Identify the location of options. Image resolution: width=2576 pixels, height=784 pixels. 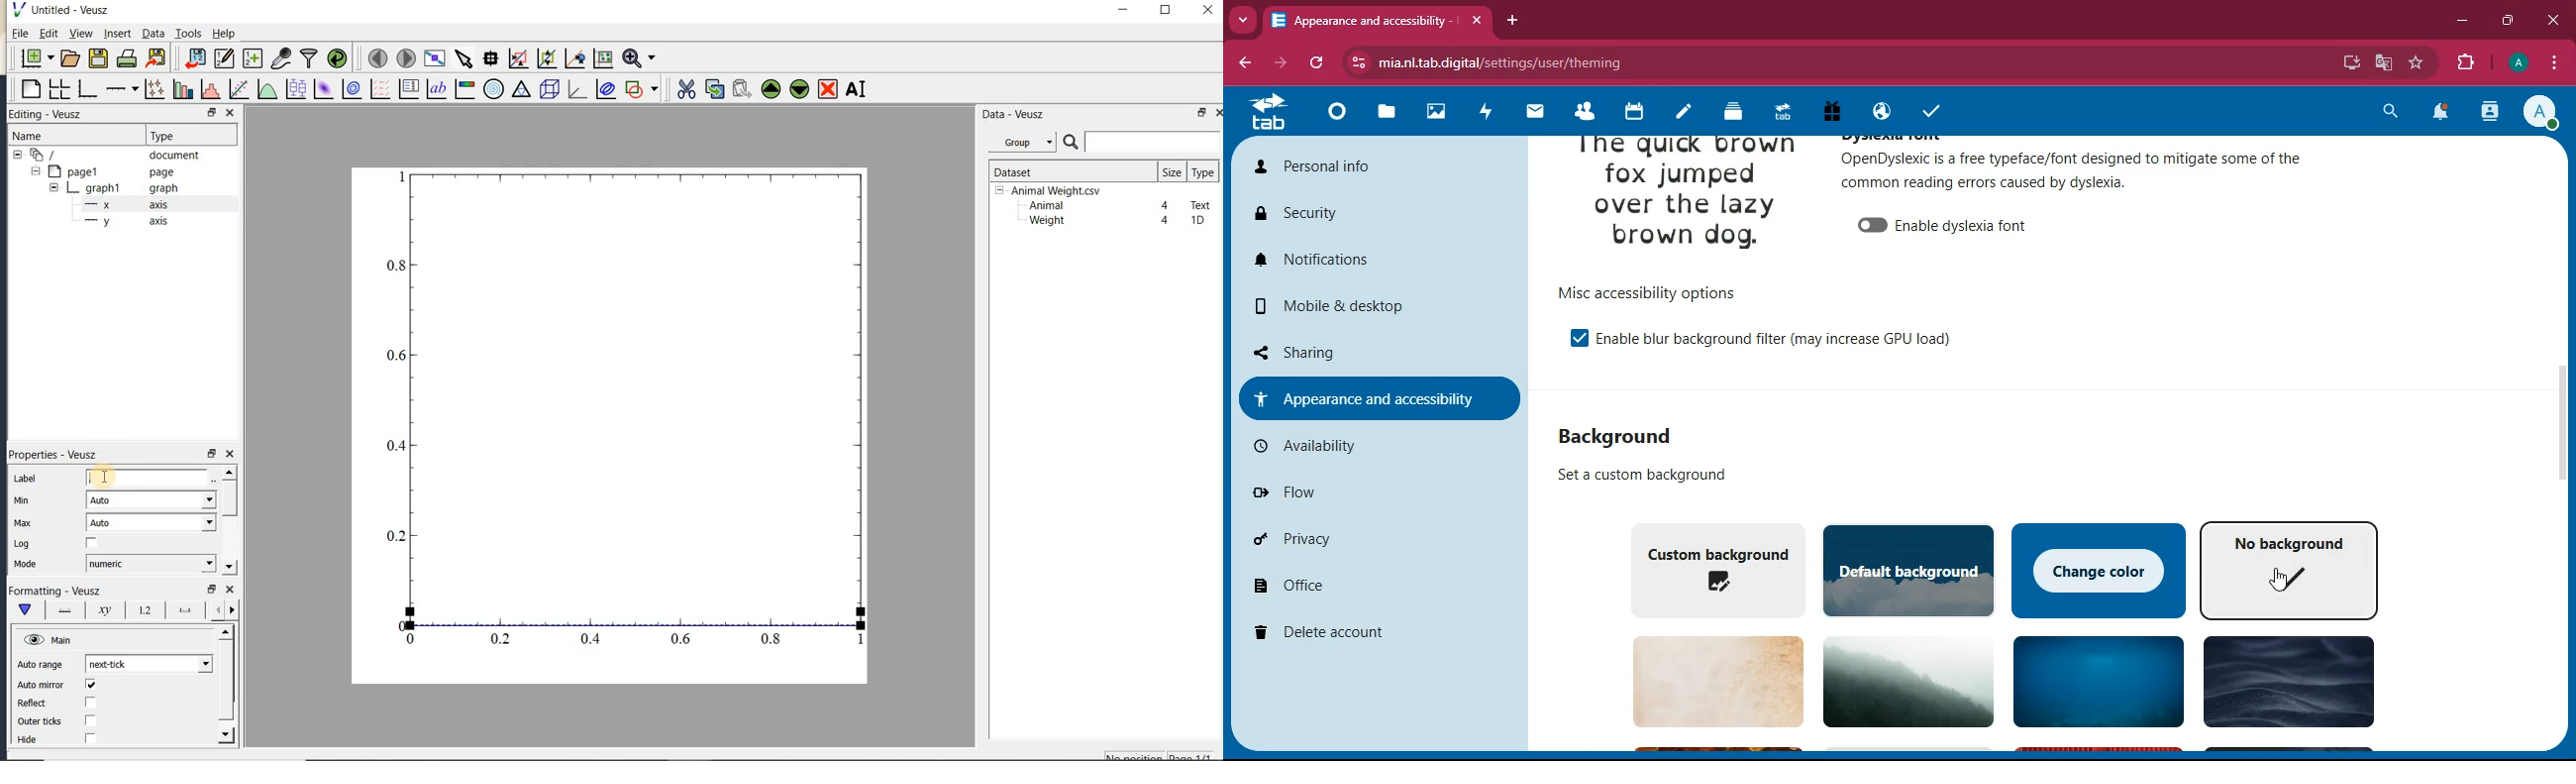
(1645, 292).